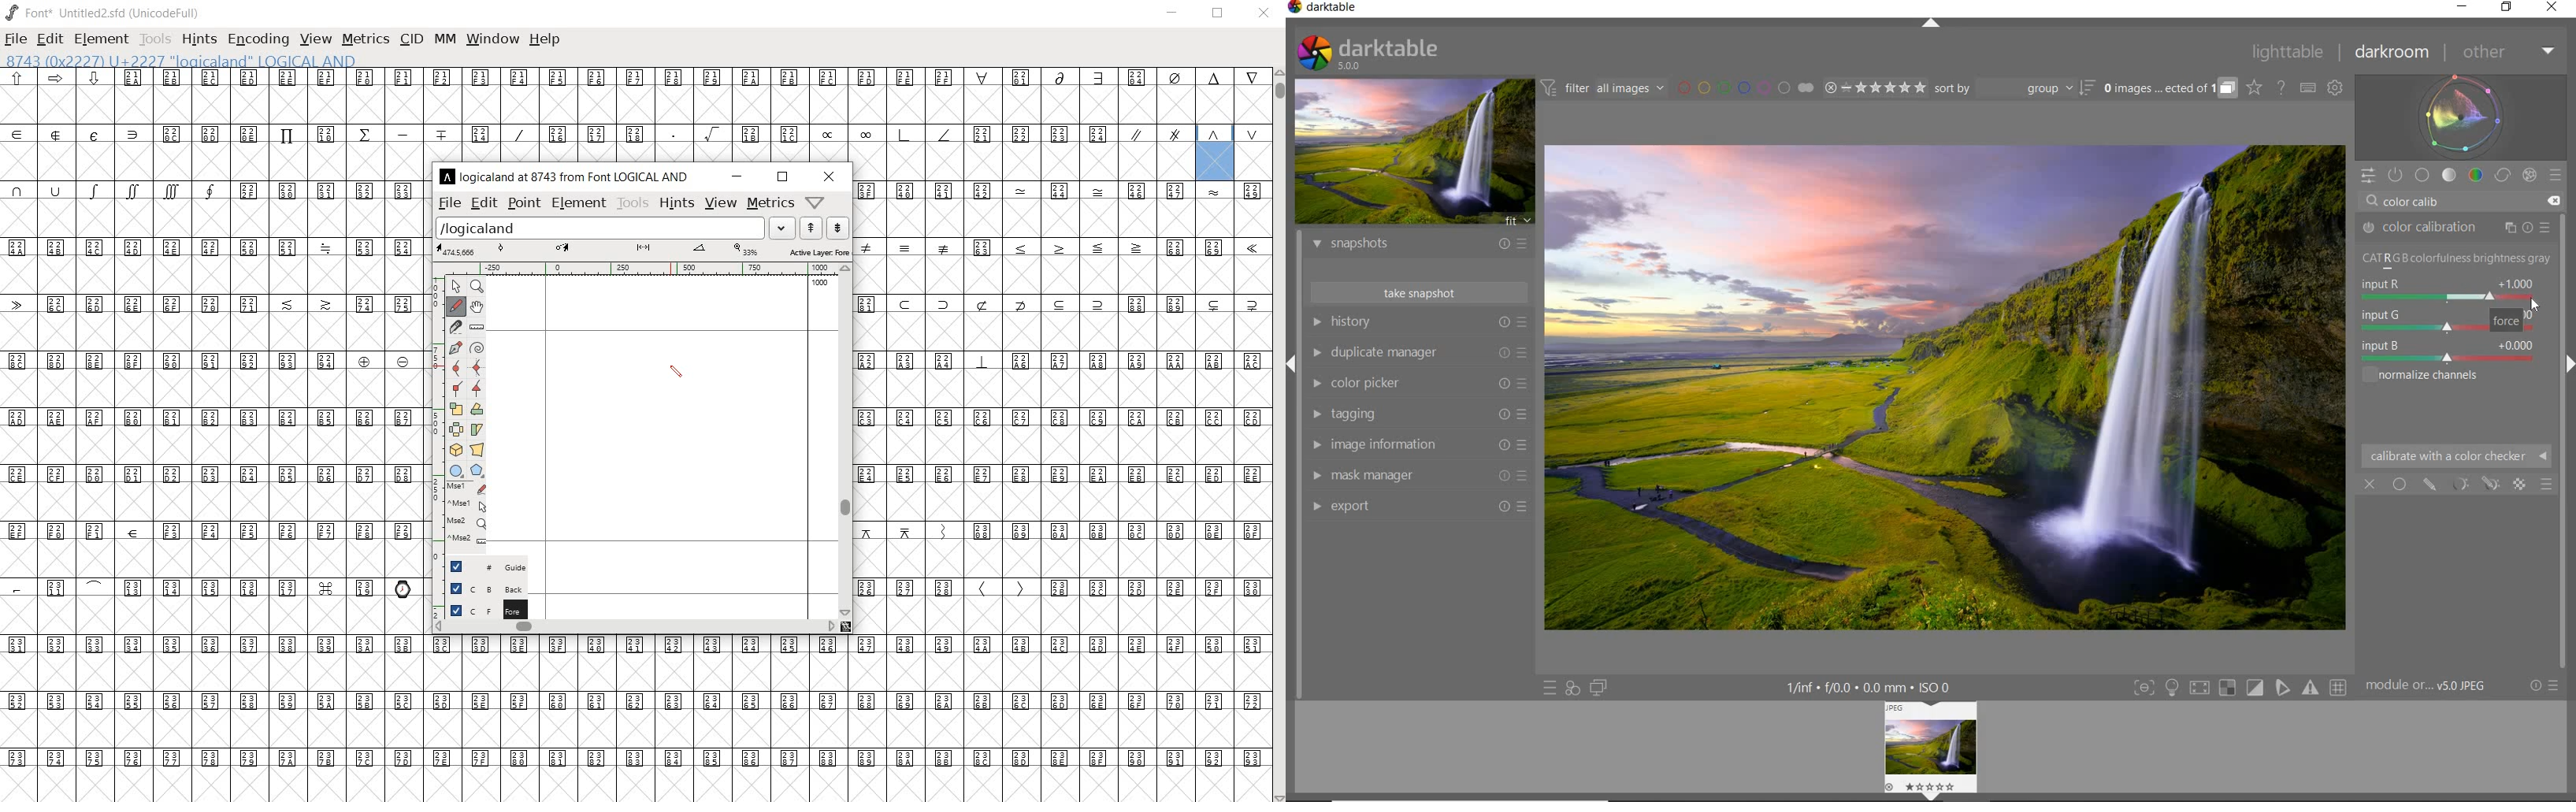 The image size is (2576, 812). I want to click on tools, so click(156, 39).